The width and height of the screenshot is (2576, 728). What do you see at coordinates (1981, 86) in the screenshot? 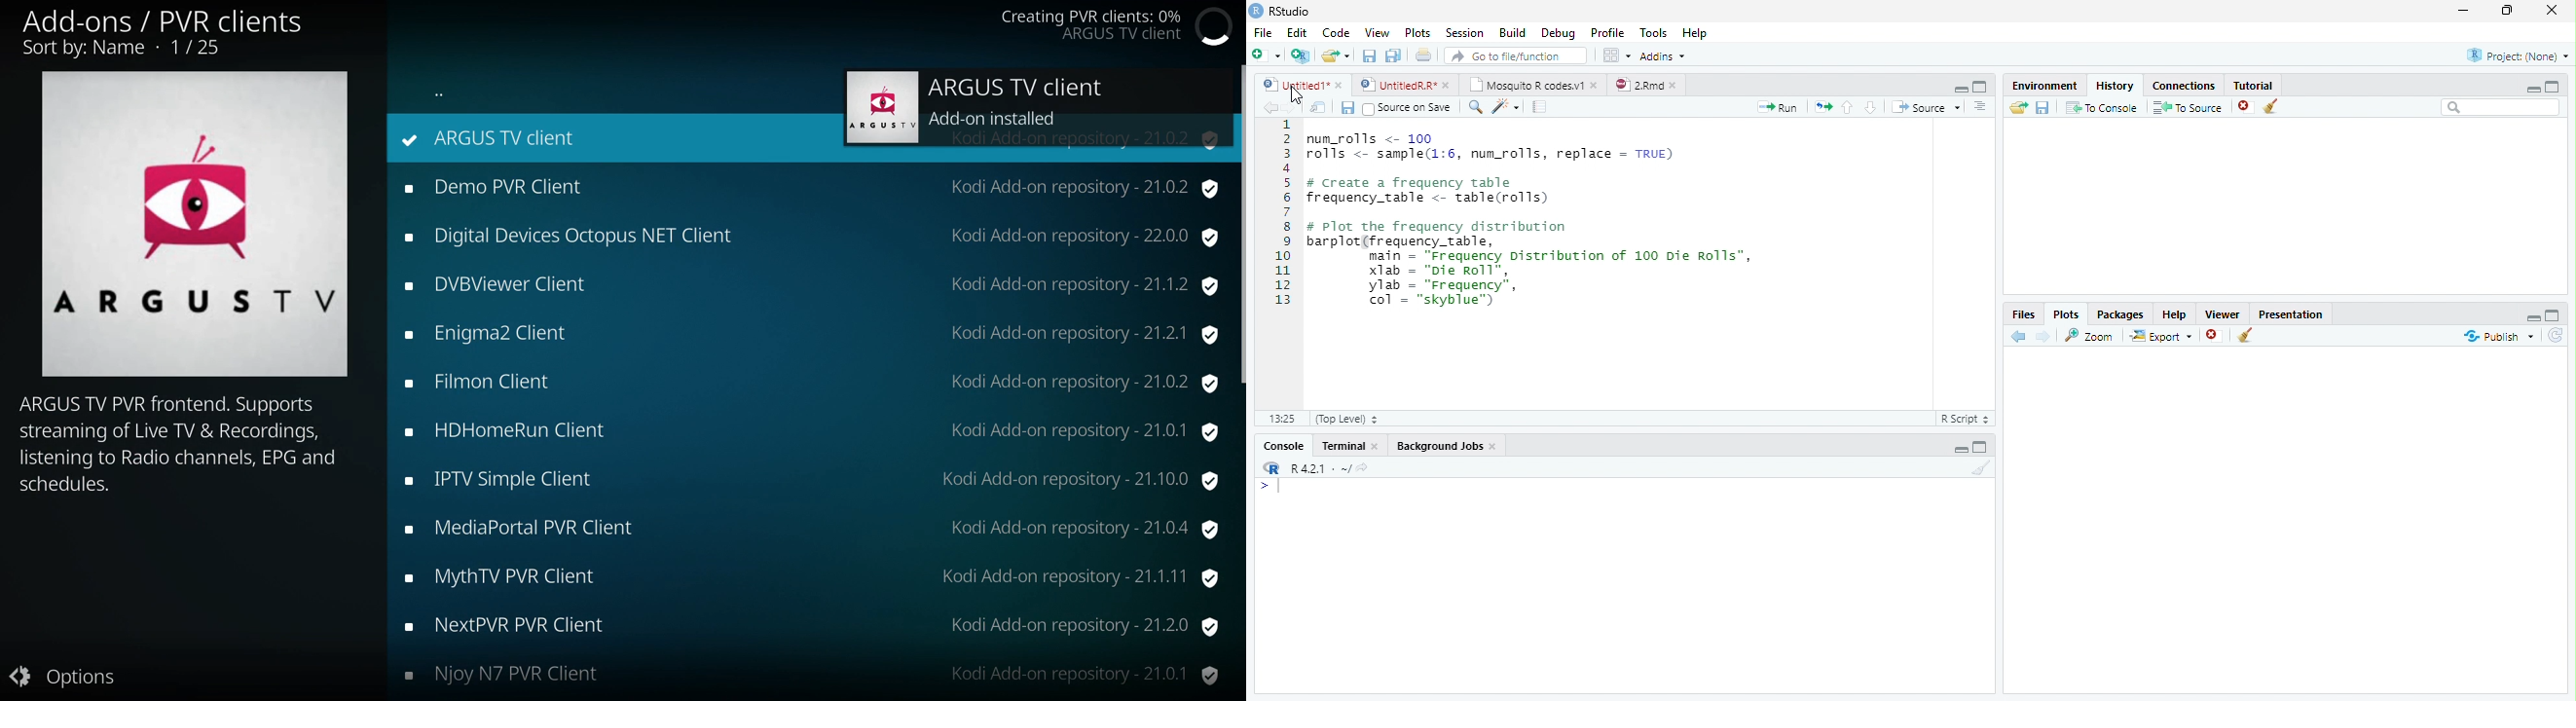
I see `Full Screen` at bounding box center [1981, 86].